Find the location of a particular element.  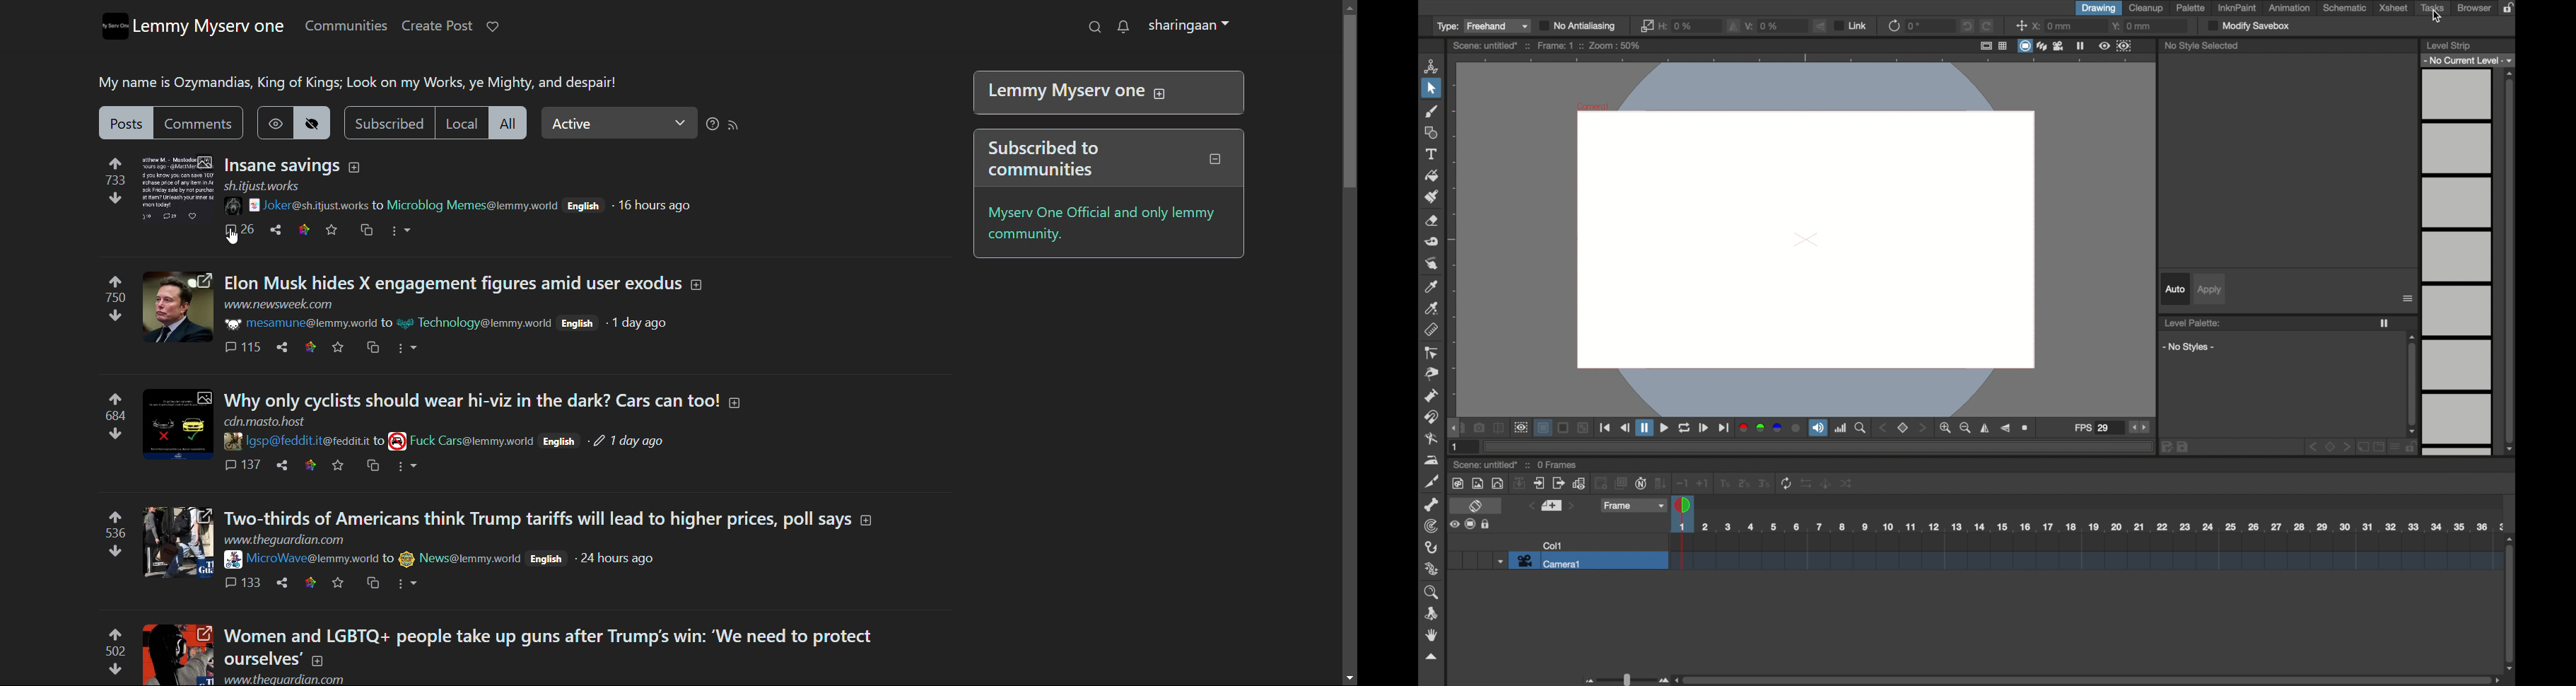

to is located at coordinates (387, 322).